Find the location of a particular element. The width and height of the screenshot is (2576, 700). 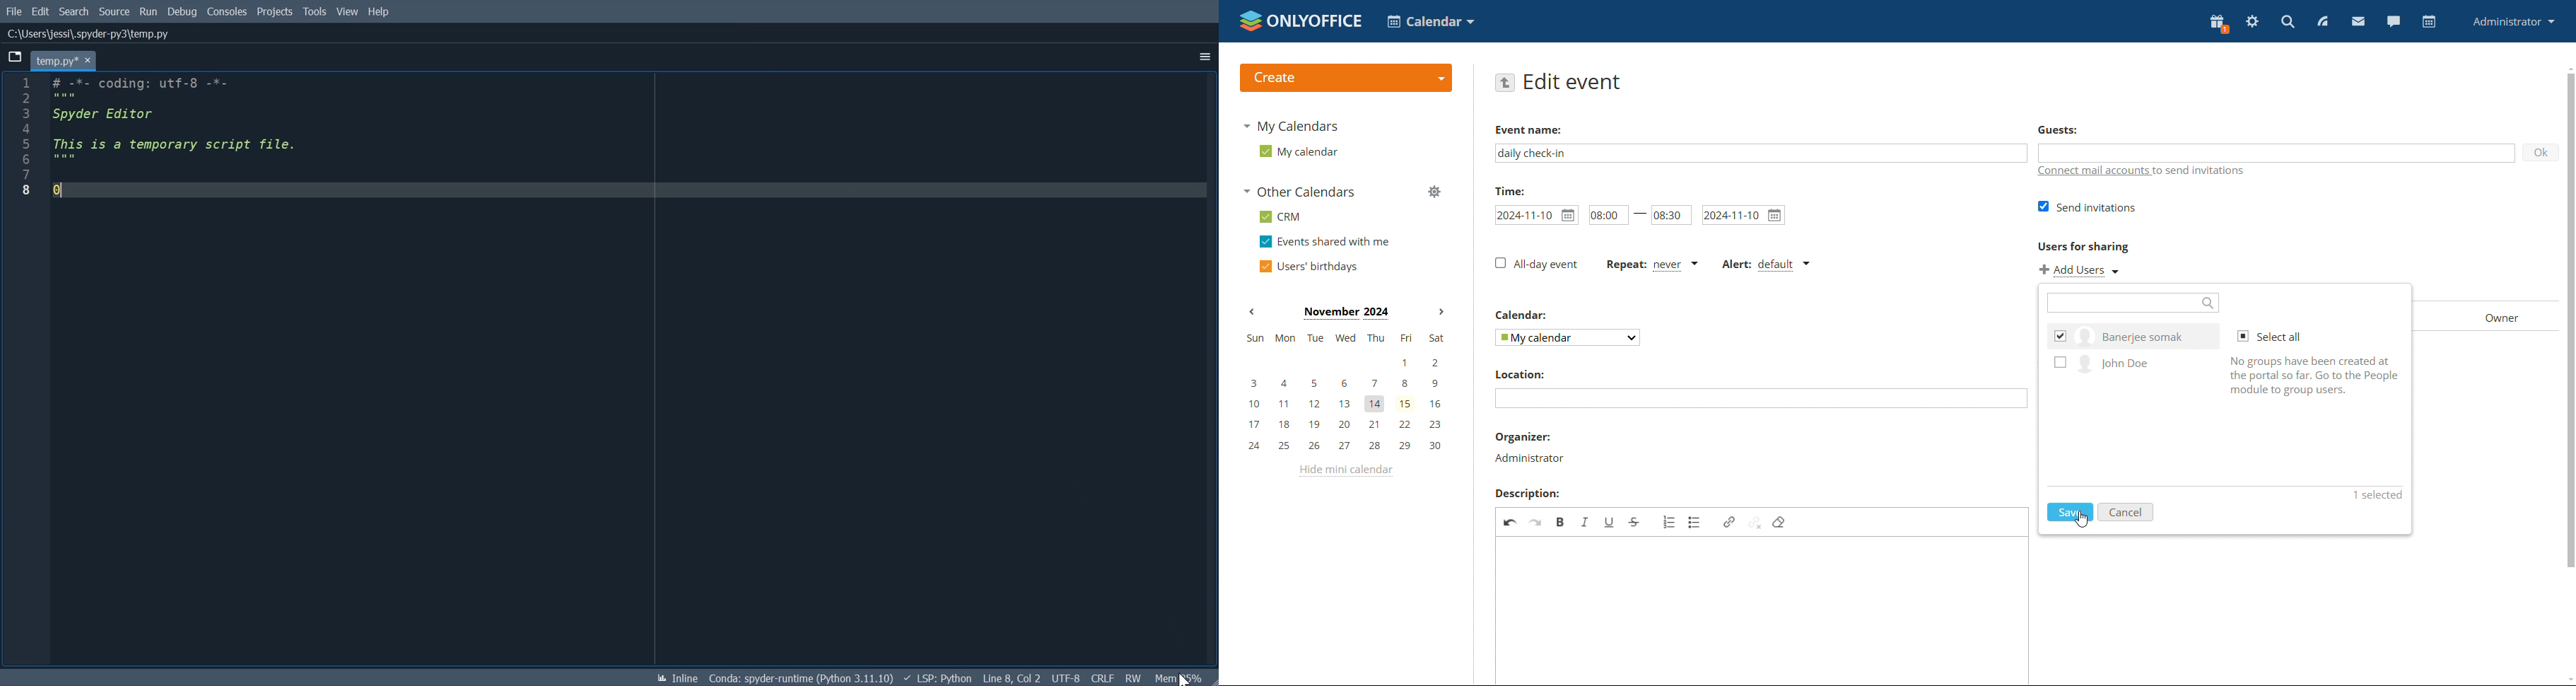

File is located at coordinates (14, 13).